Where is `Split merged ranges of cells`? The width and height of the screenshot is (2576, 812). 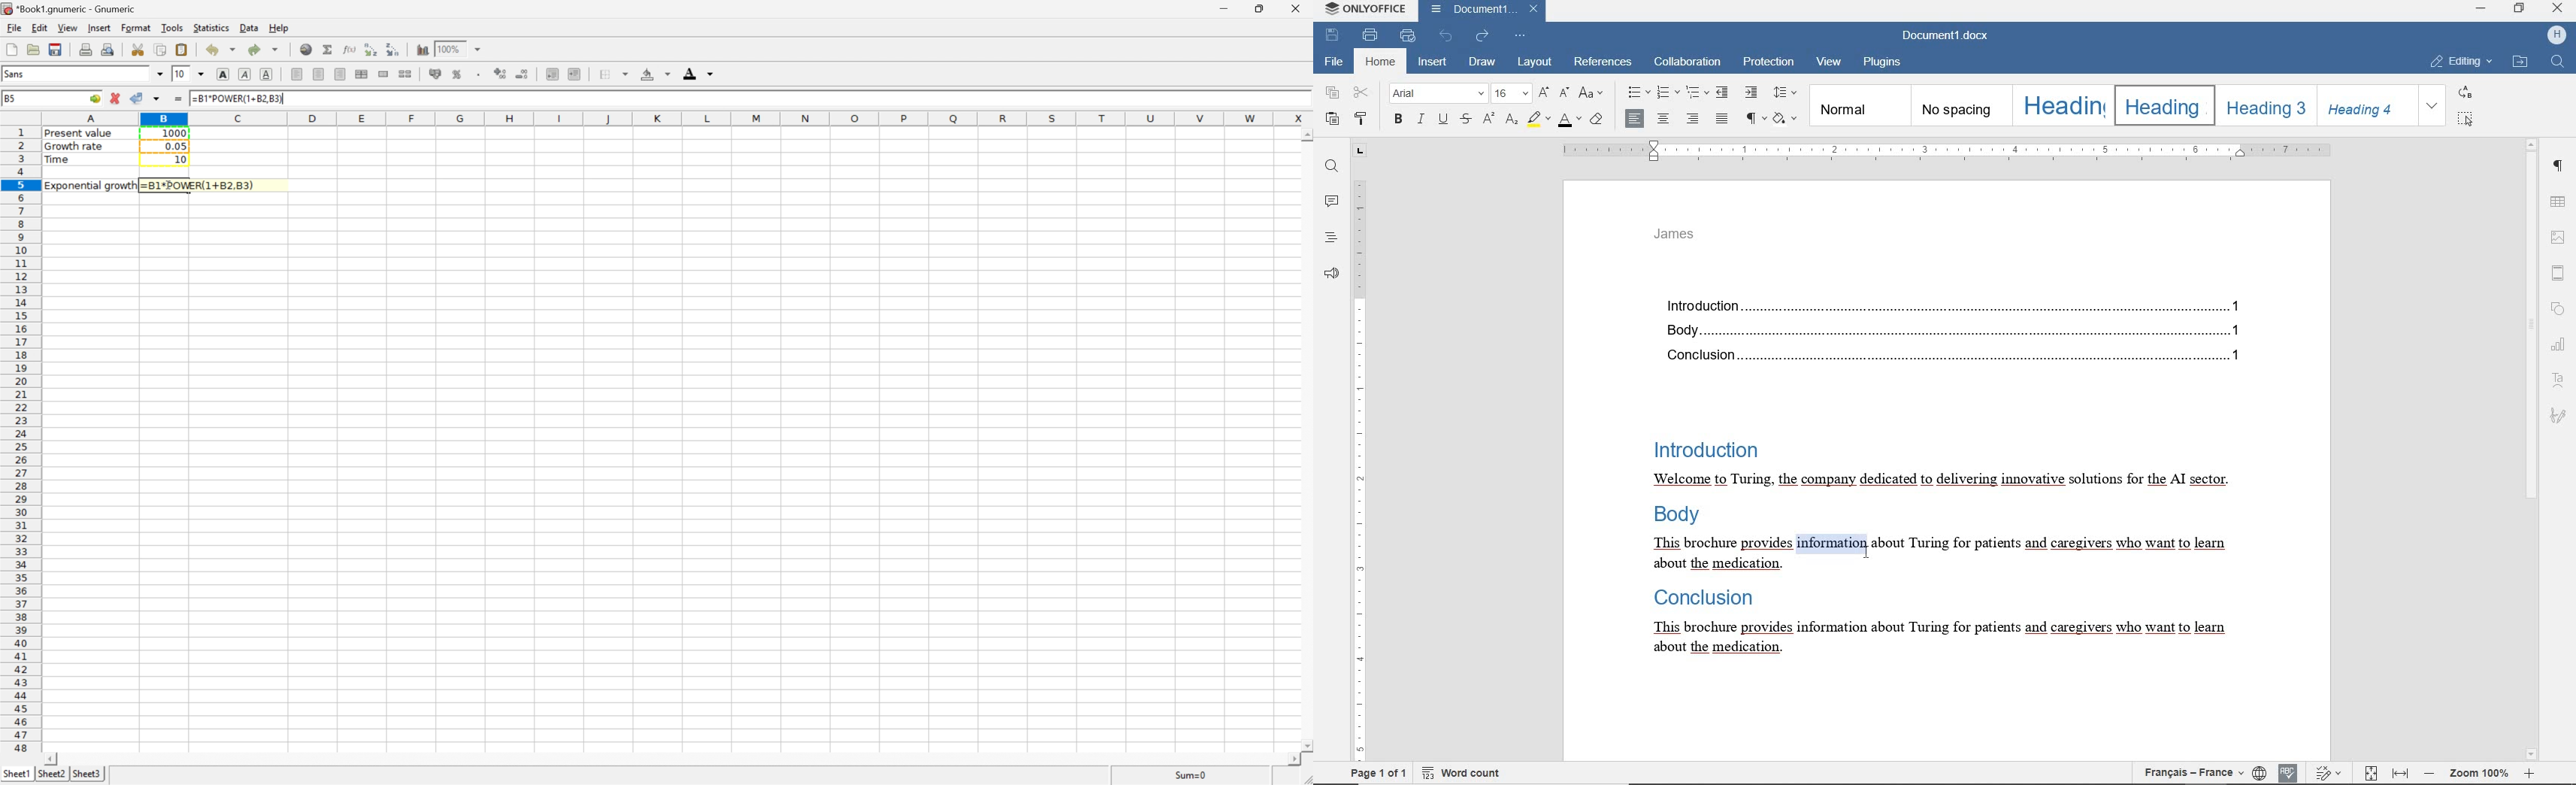
Split merged ranges of cells is located at coordinates (405, 73).